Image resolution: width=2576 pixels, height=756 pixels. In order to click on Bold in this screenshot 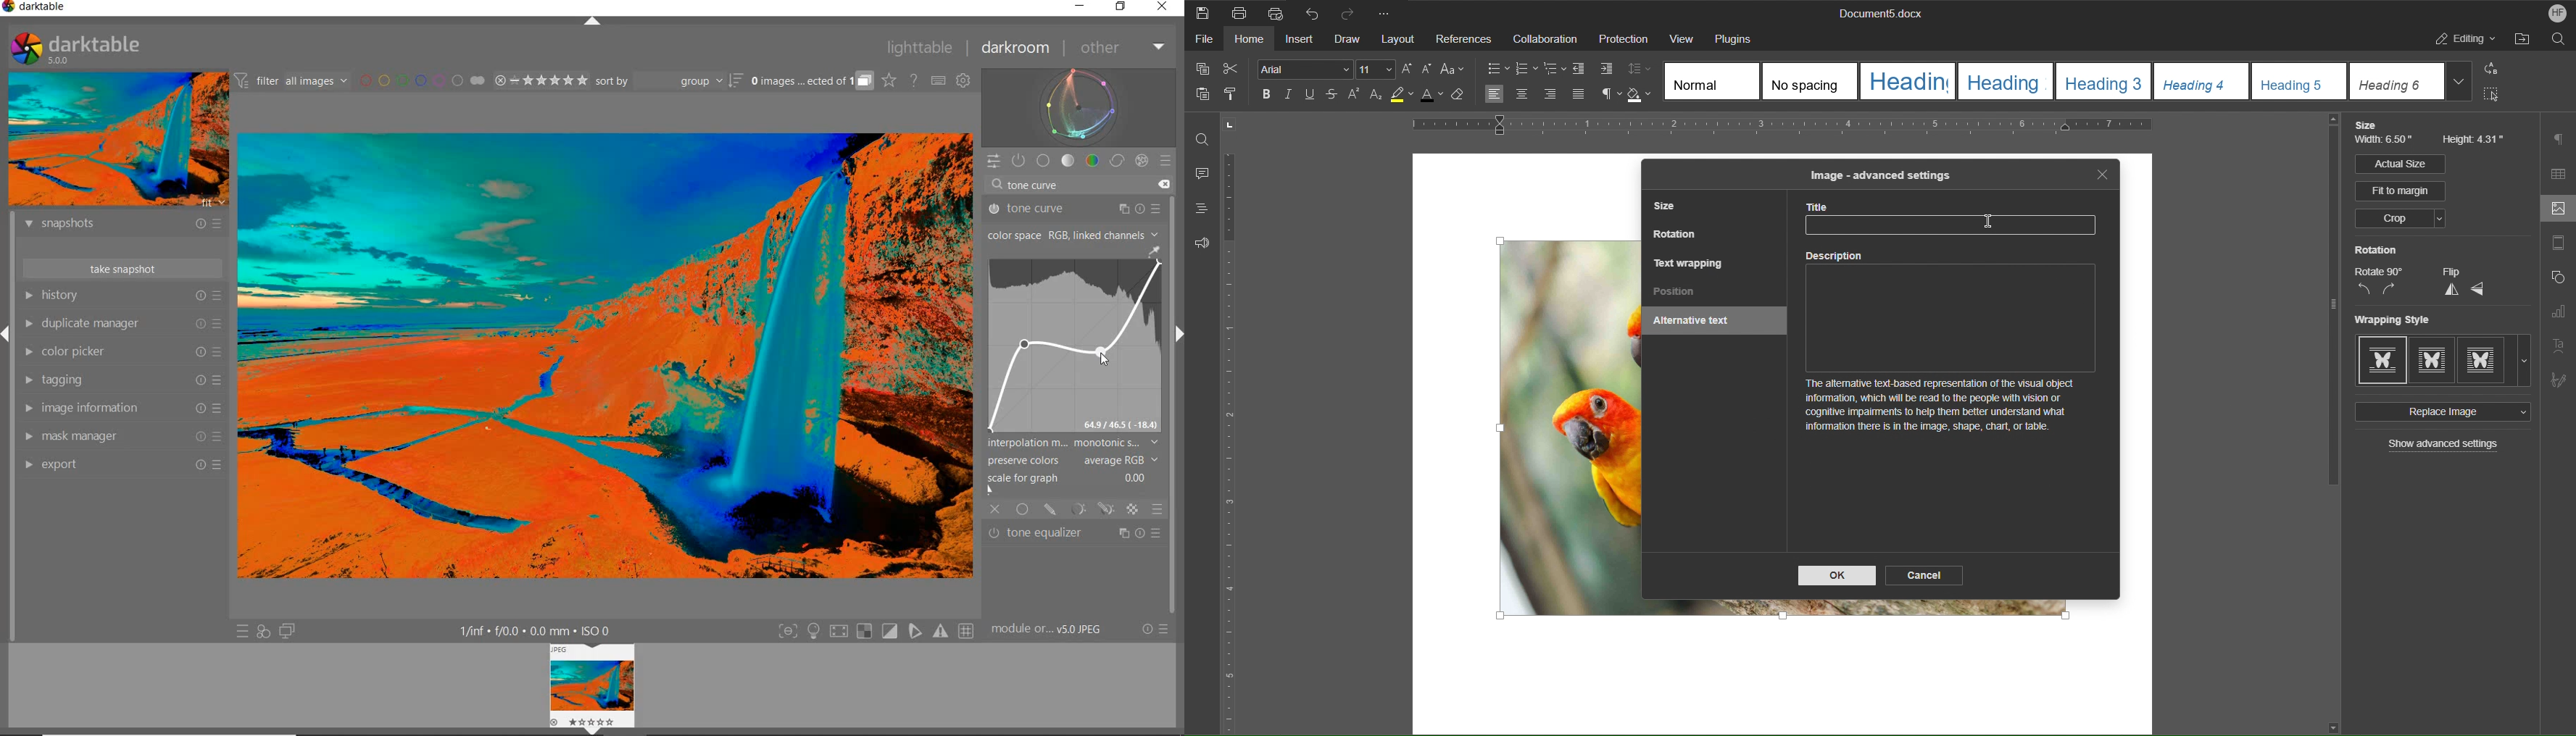, I will do `click(1264, 93)`.